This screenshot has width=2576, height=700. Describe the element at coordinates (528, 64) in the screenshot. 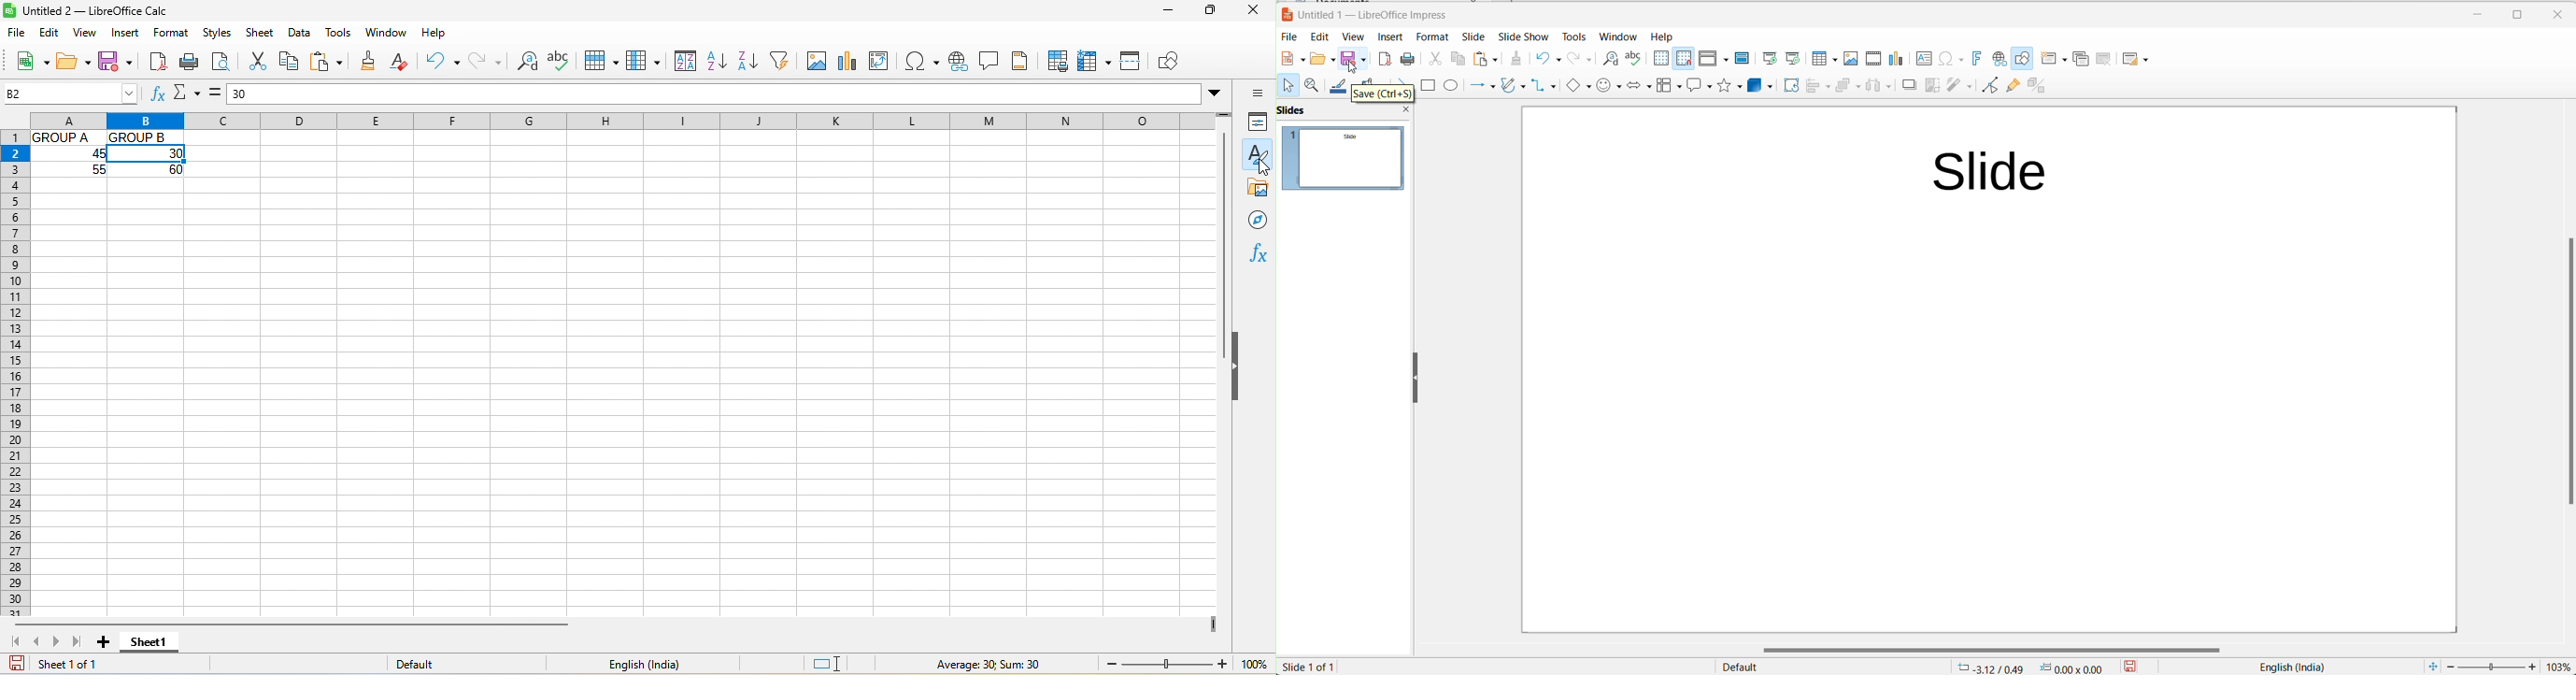

I see `find and replace` at that location.